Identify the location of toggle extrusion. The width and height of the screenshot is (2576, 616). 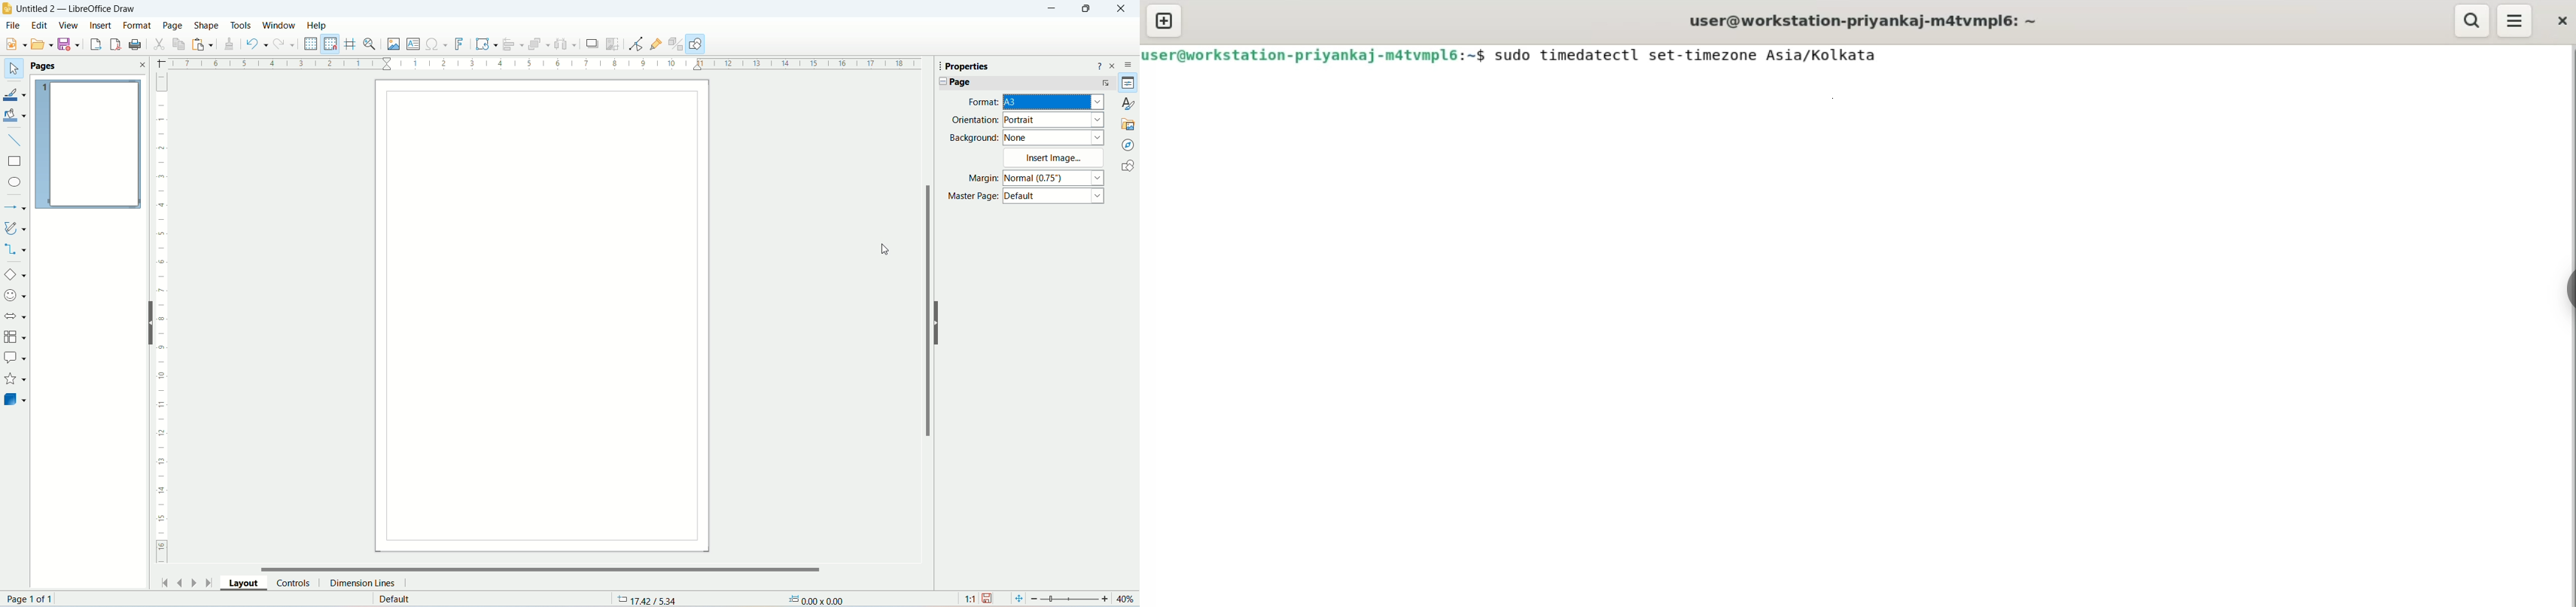
(676, 45).